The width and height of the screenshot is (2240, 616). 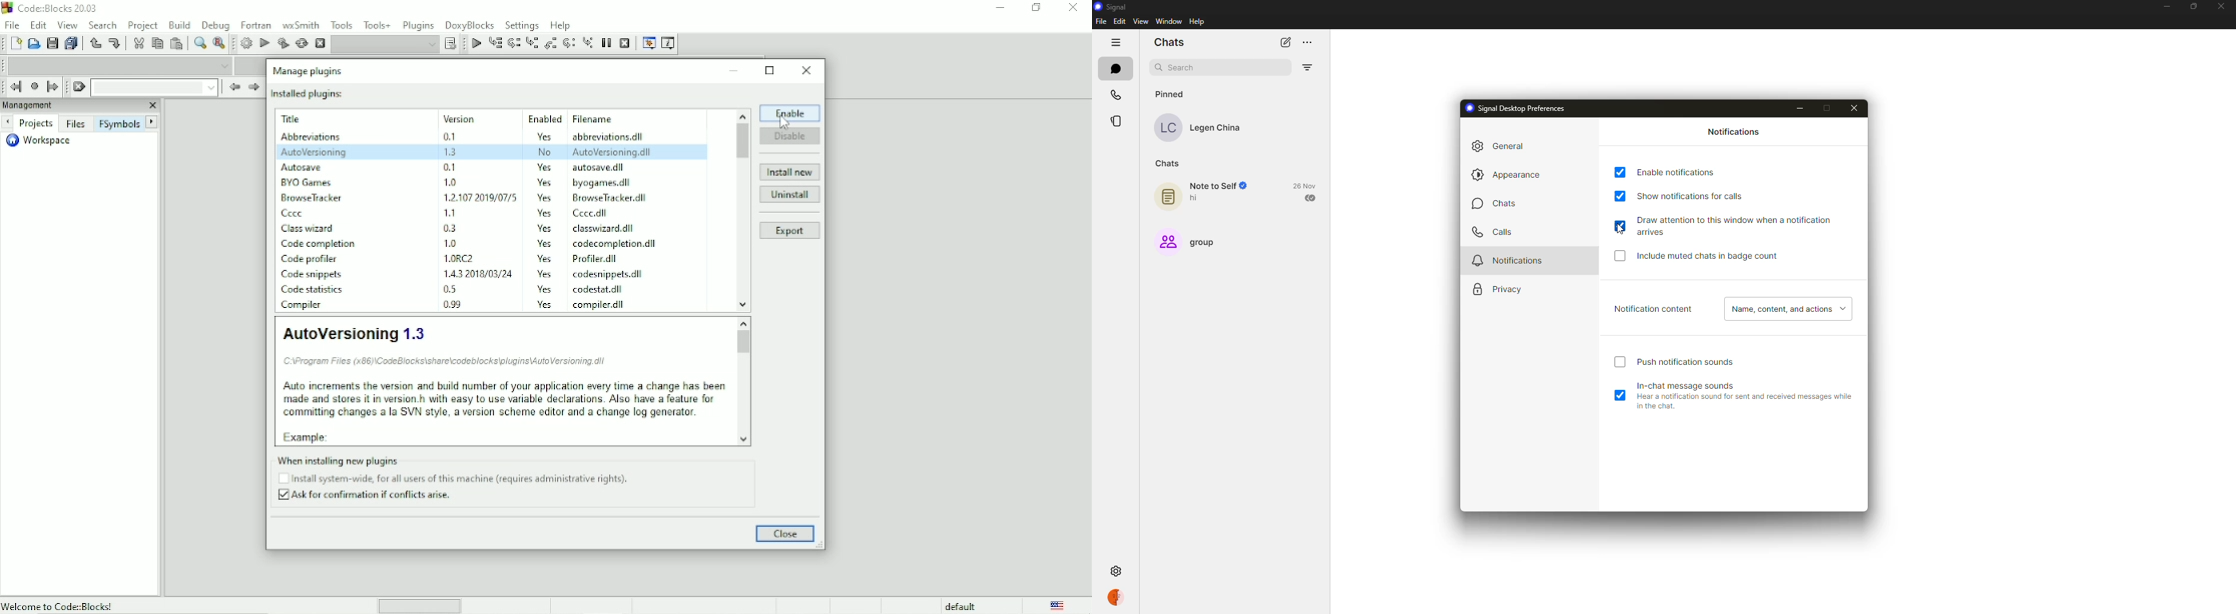 What do you see at coordinates (1060, 605) in the screenshot?
I see `Language` at bounding box center [1060, 605].